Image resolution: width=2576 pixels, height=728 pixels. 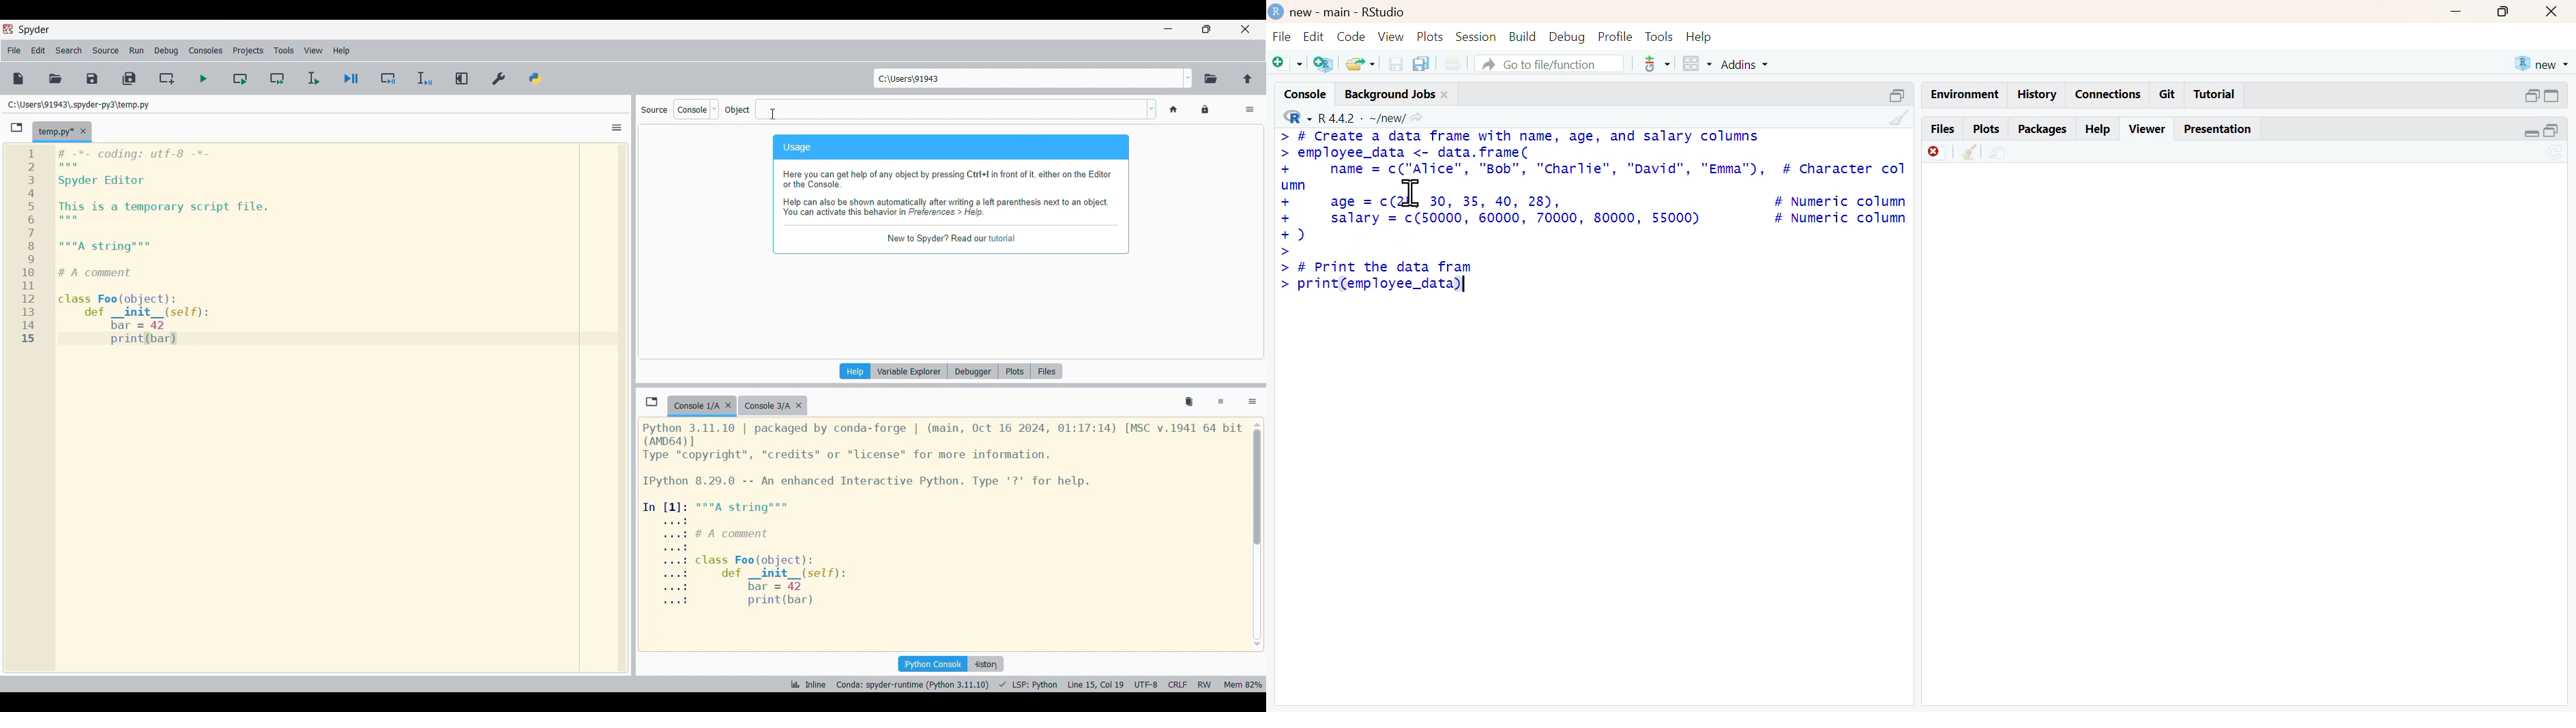 I want to click on Files, so click(x=1943, y=129).